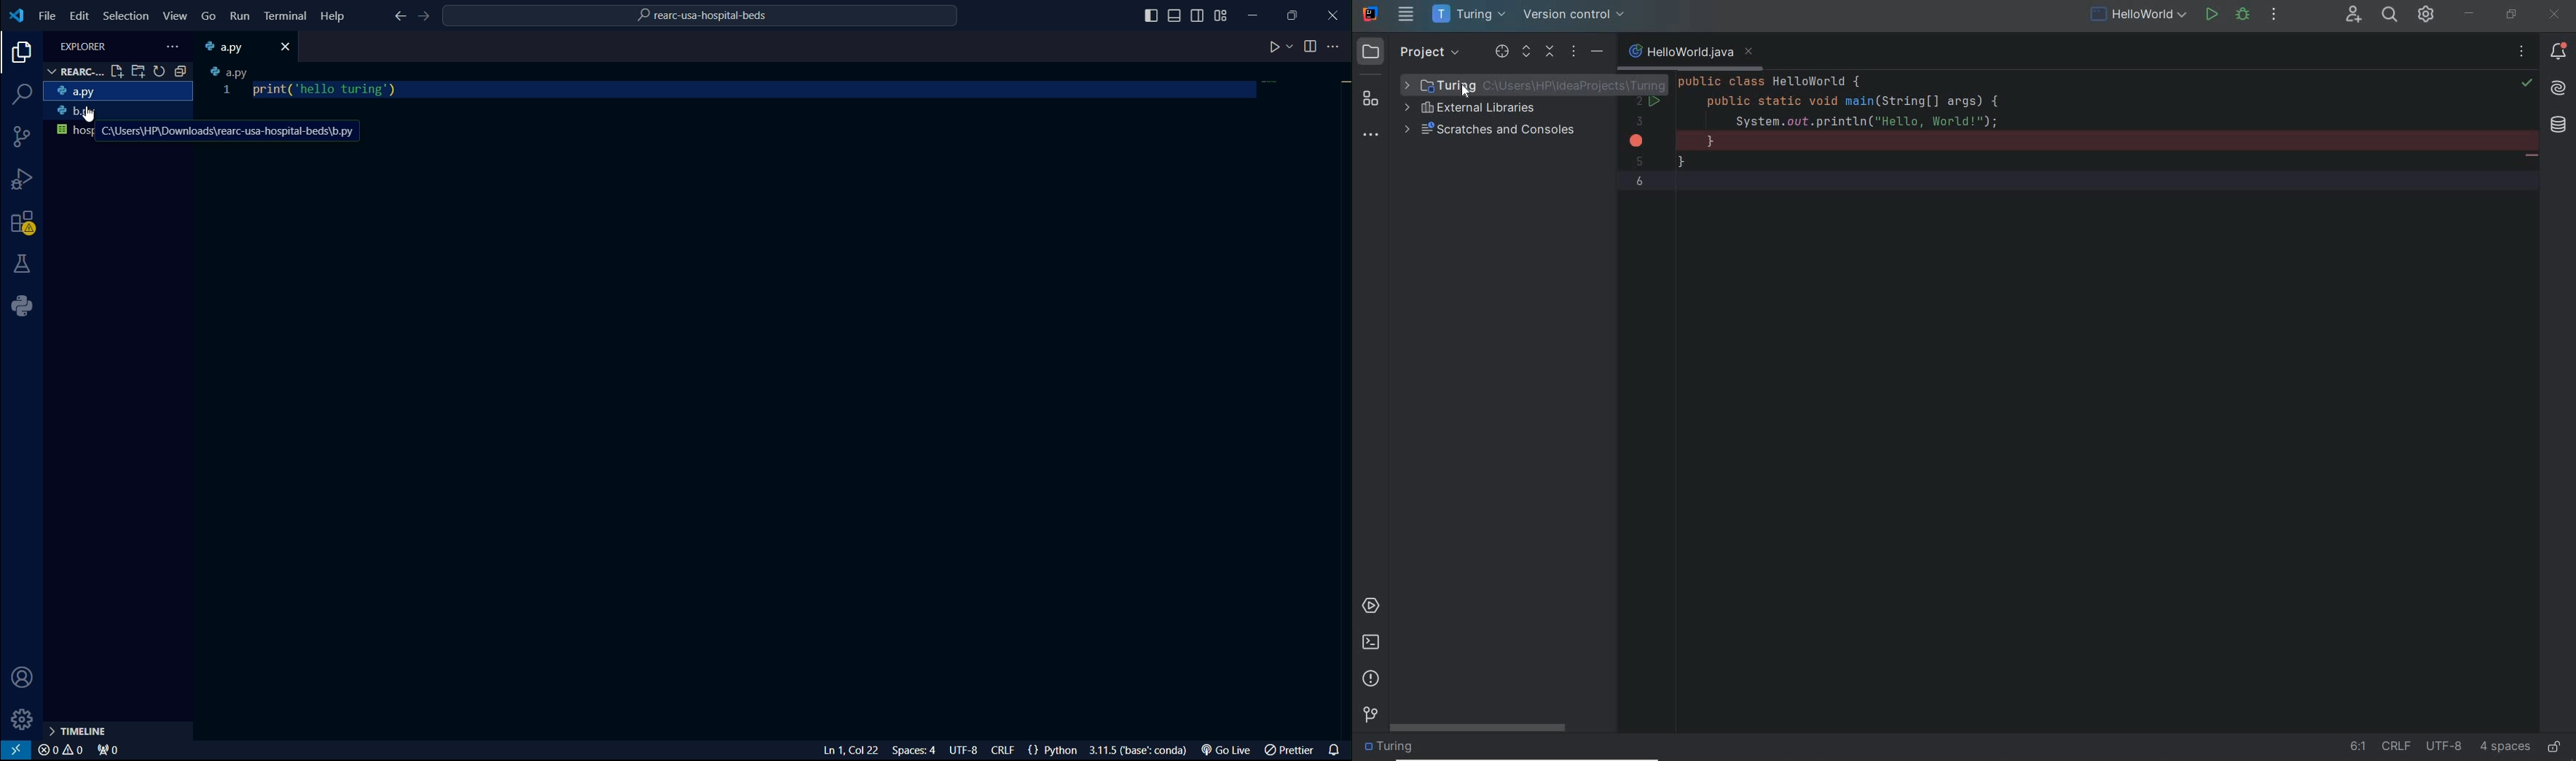 This screenshot has width=2576, height=784. Describe the element at coordinates (25, 677) in the screenshot. I see `account` at that location.